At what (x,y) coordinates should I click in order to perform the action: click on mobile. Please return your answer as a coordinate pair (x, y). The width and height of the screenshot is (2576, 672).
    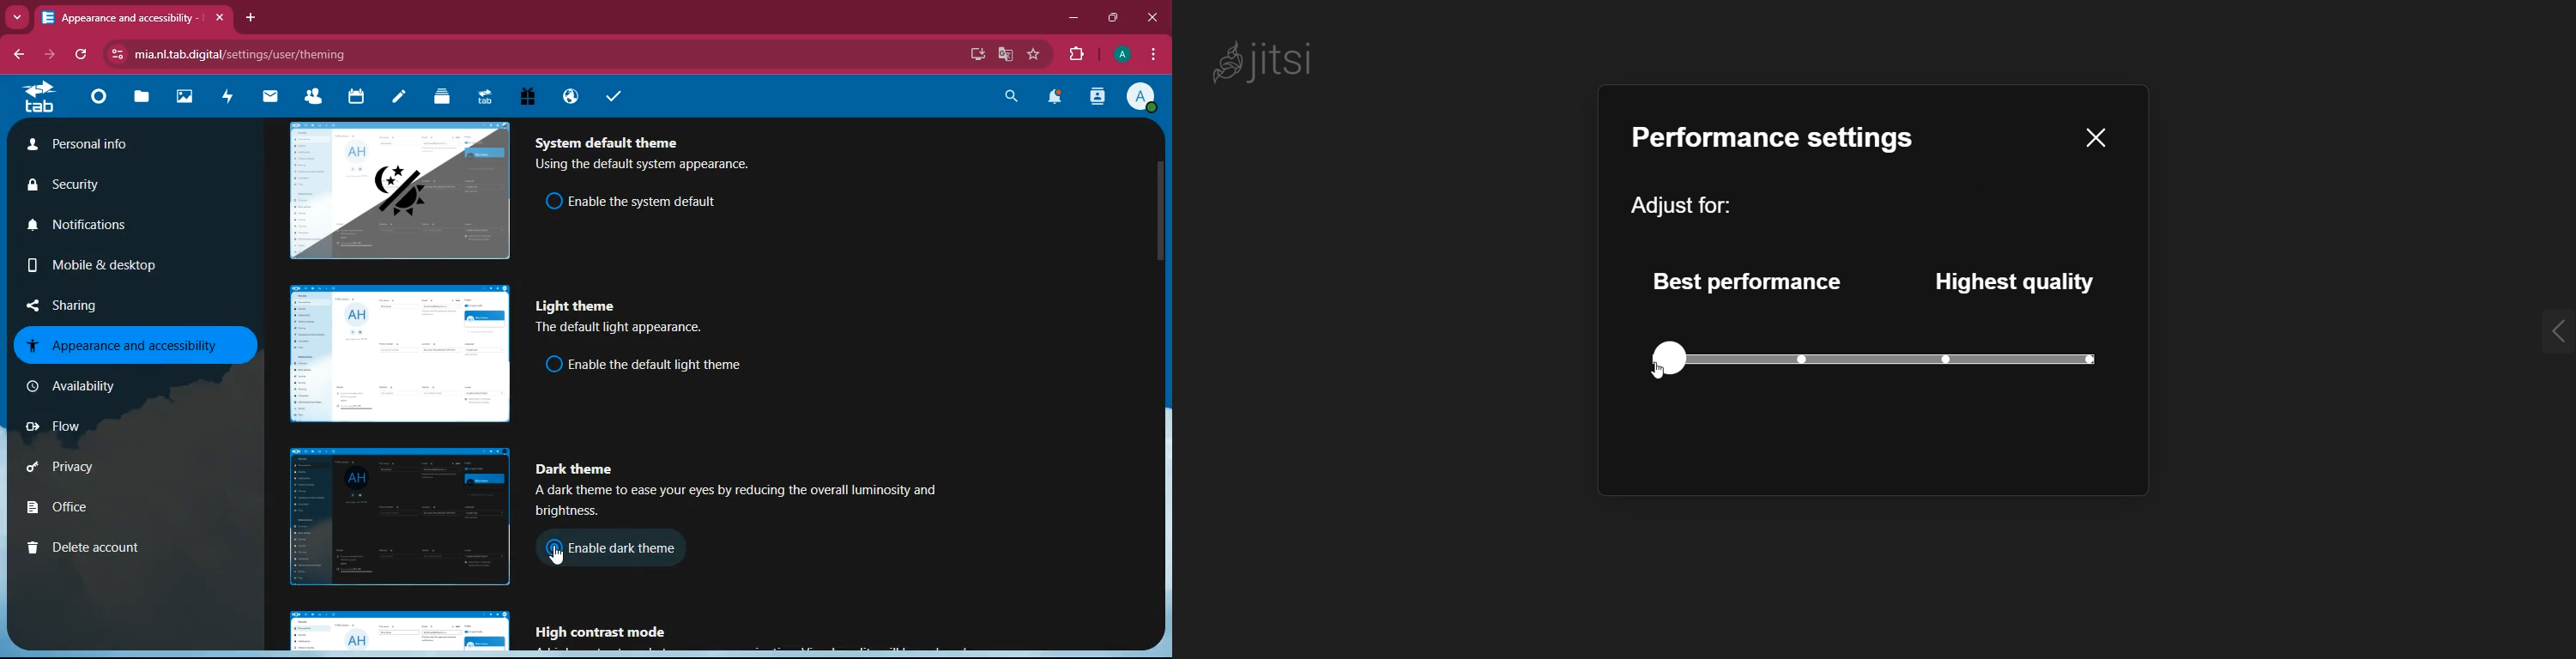
    Looking at the image, I should click on (88, 269).